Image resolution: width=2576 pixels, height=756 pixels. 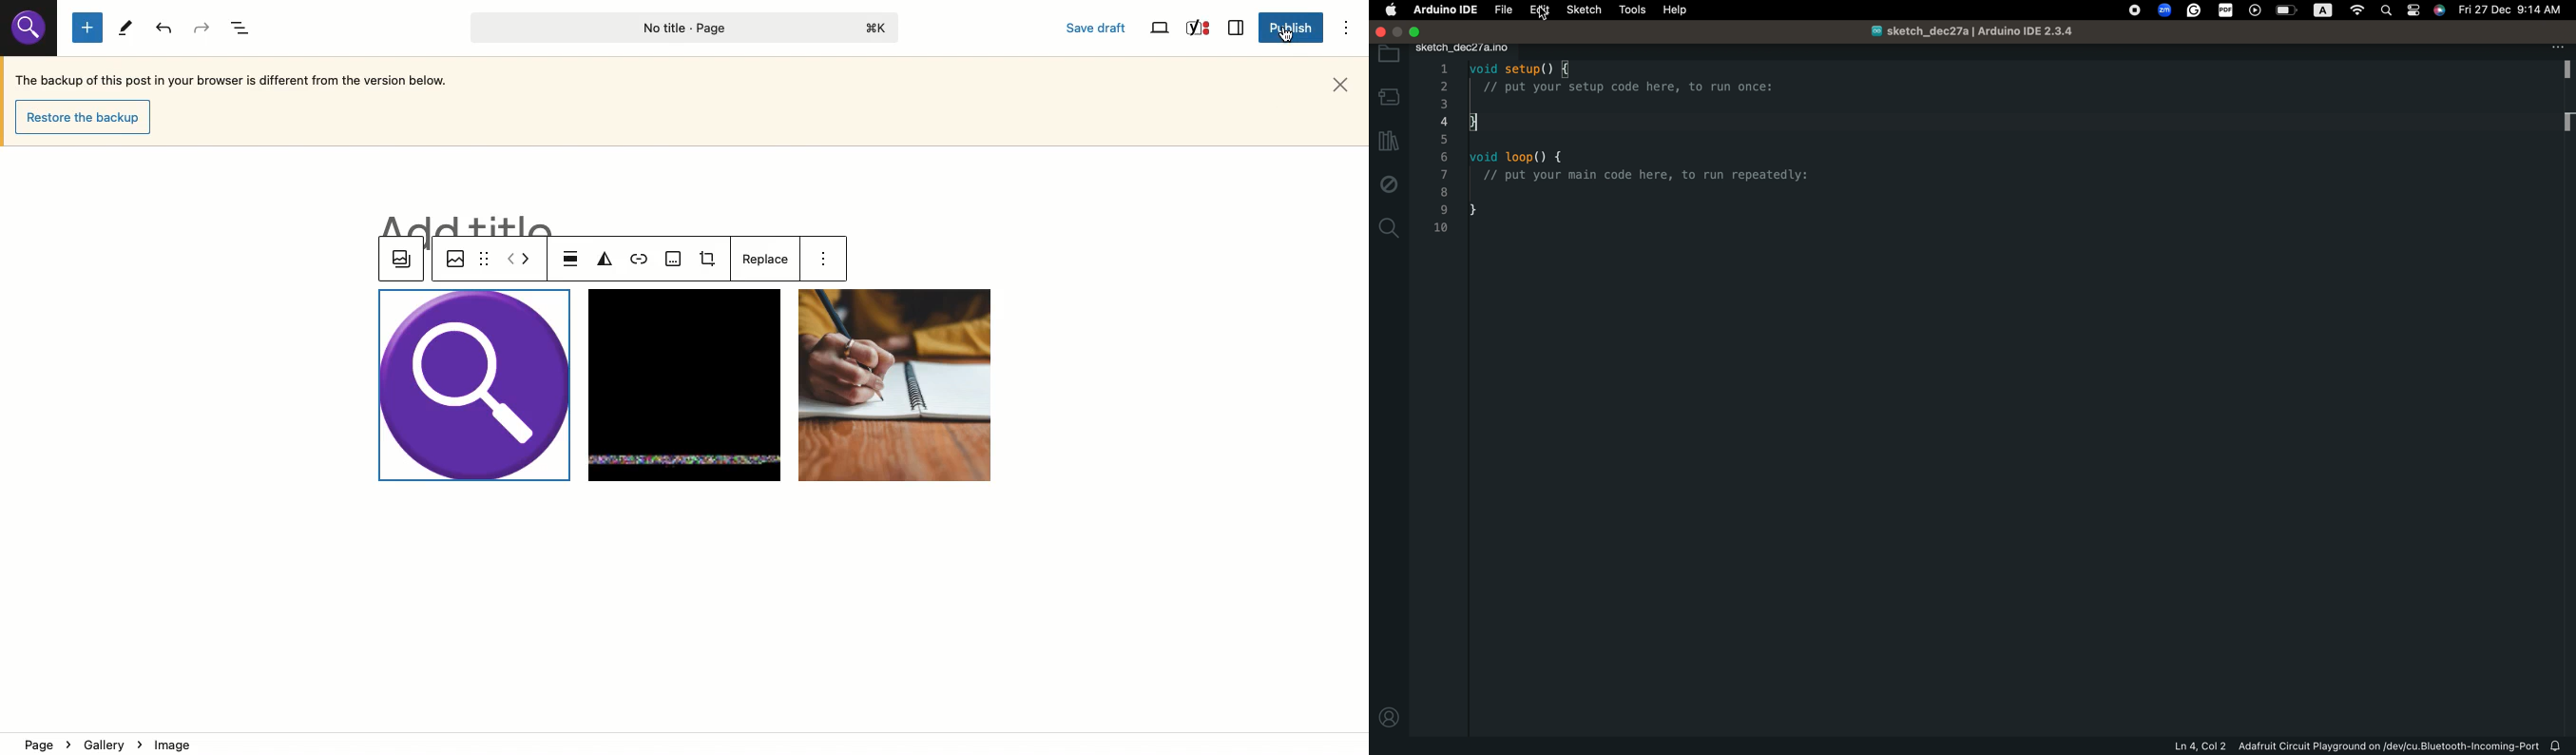 What do you see at coordinates (1158, 29) in the screenshot?
I see `View` at bounding box center [1158, 29].